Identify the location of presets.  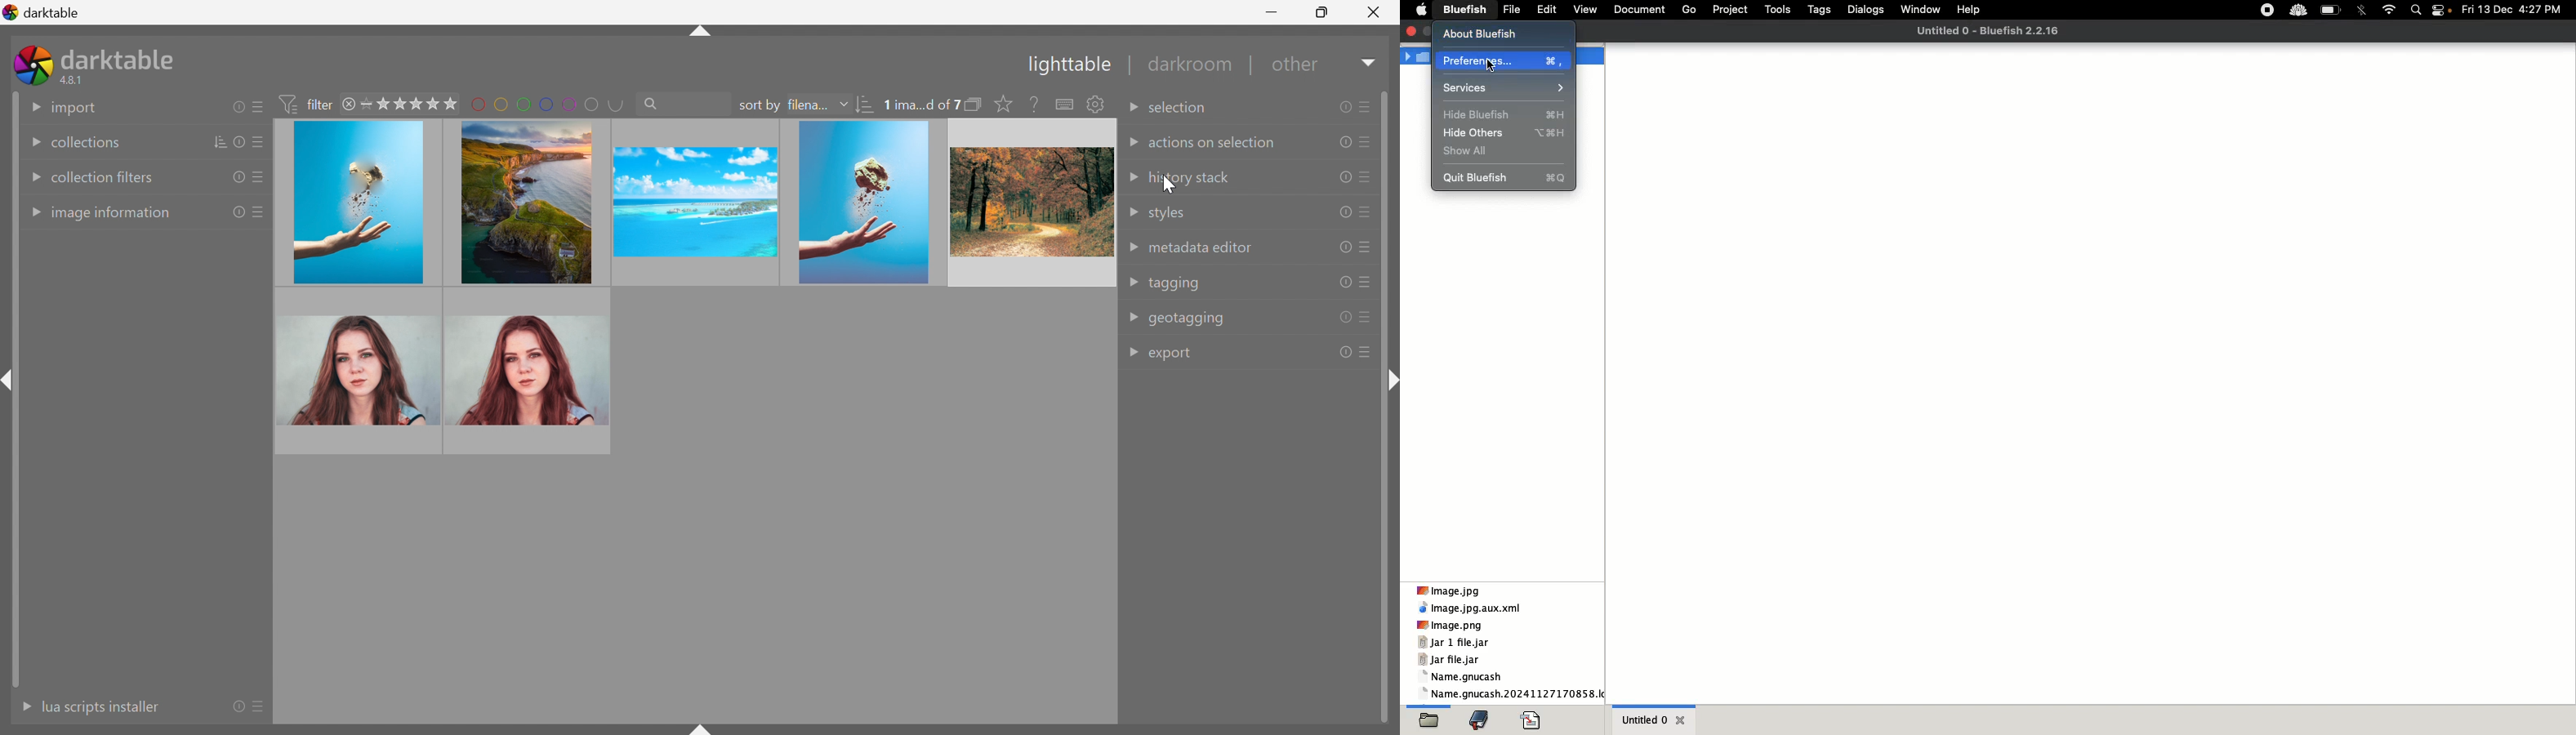
(1366, 211).